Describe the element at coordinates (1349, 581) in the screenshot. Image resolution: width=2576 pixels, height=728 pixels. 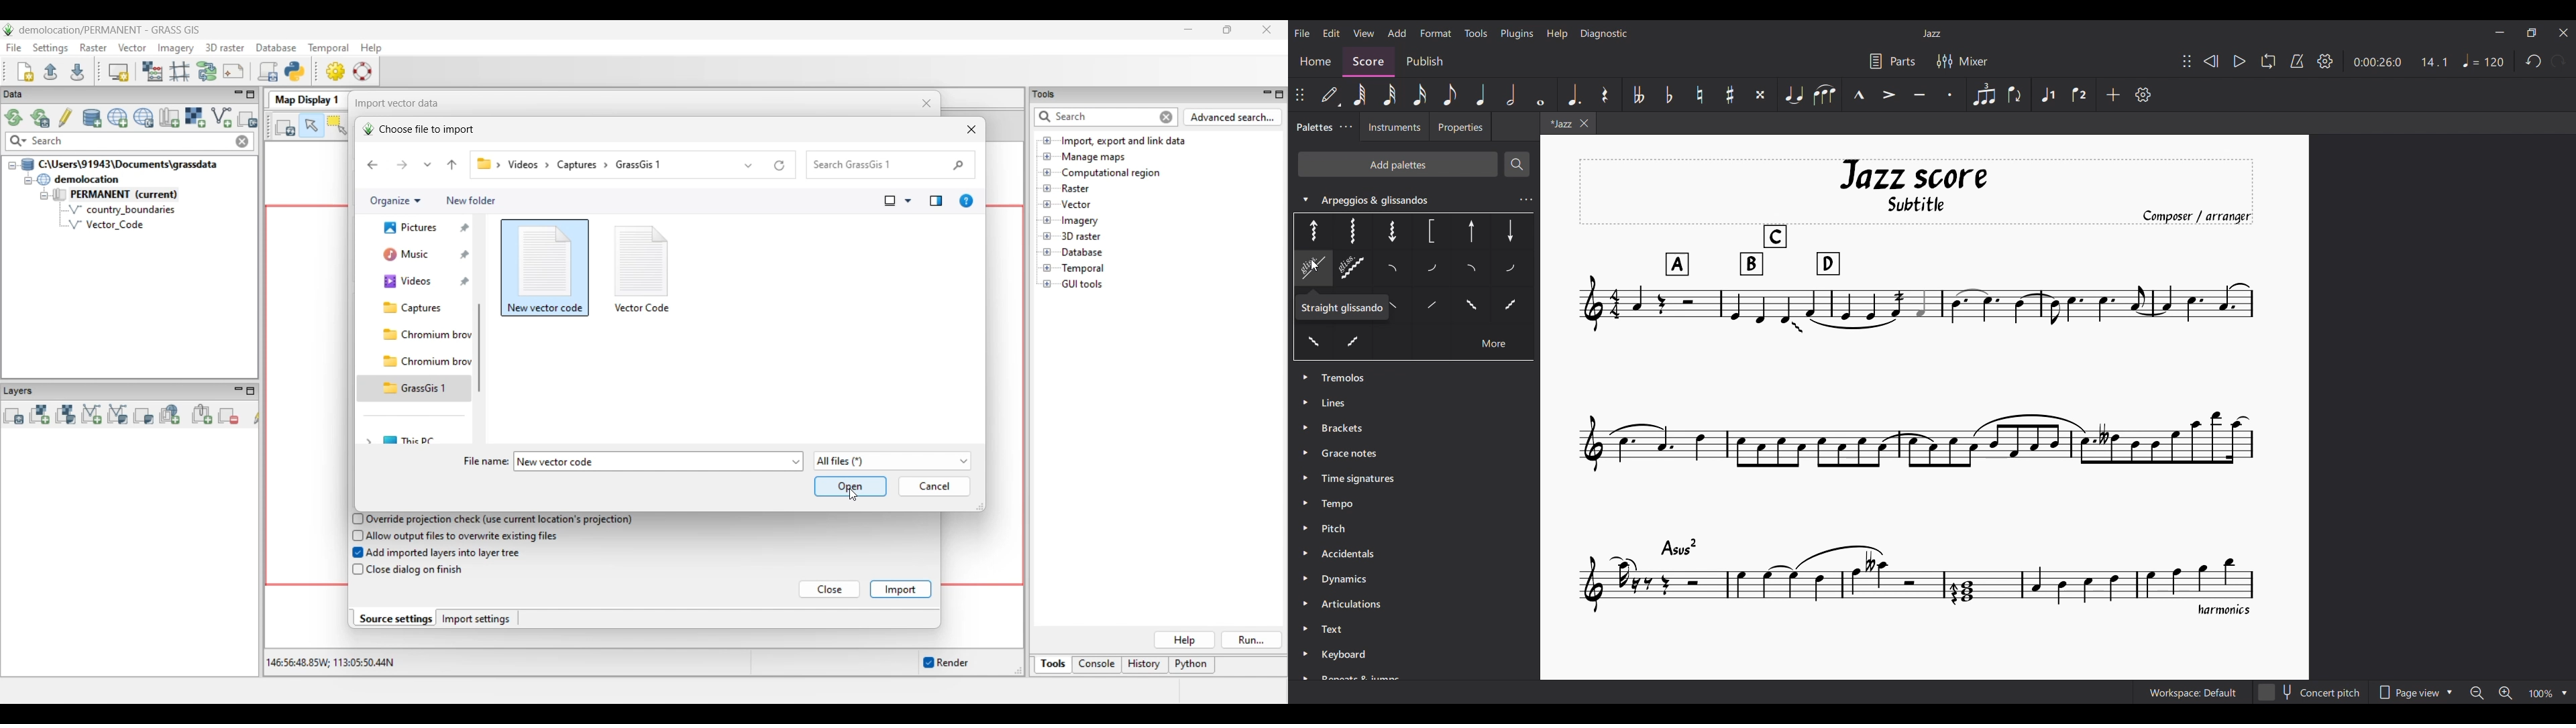
I see `Dynamics` at that location.